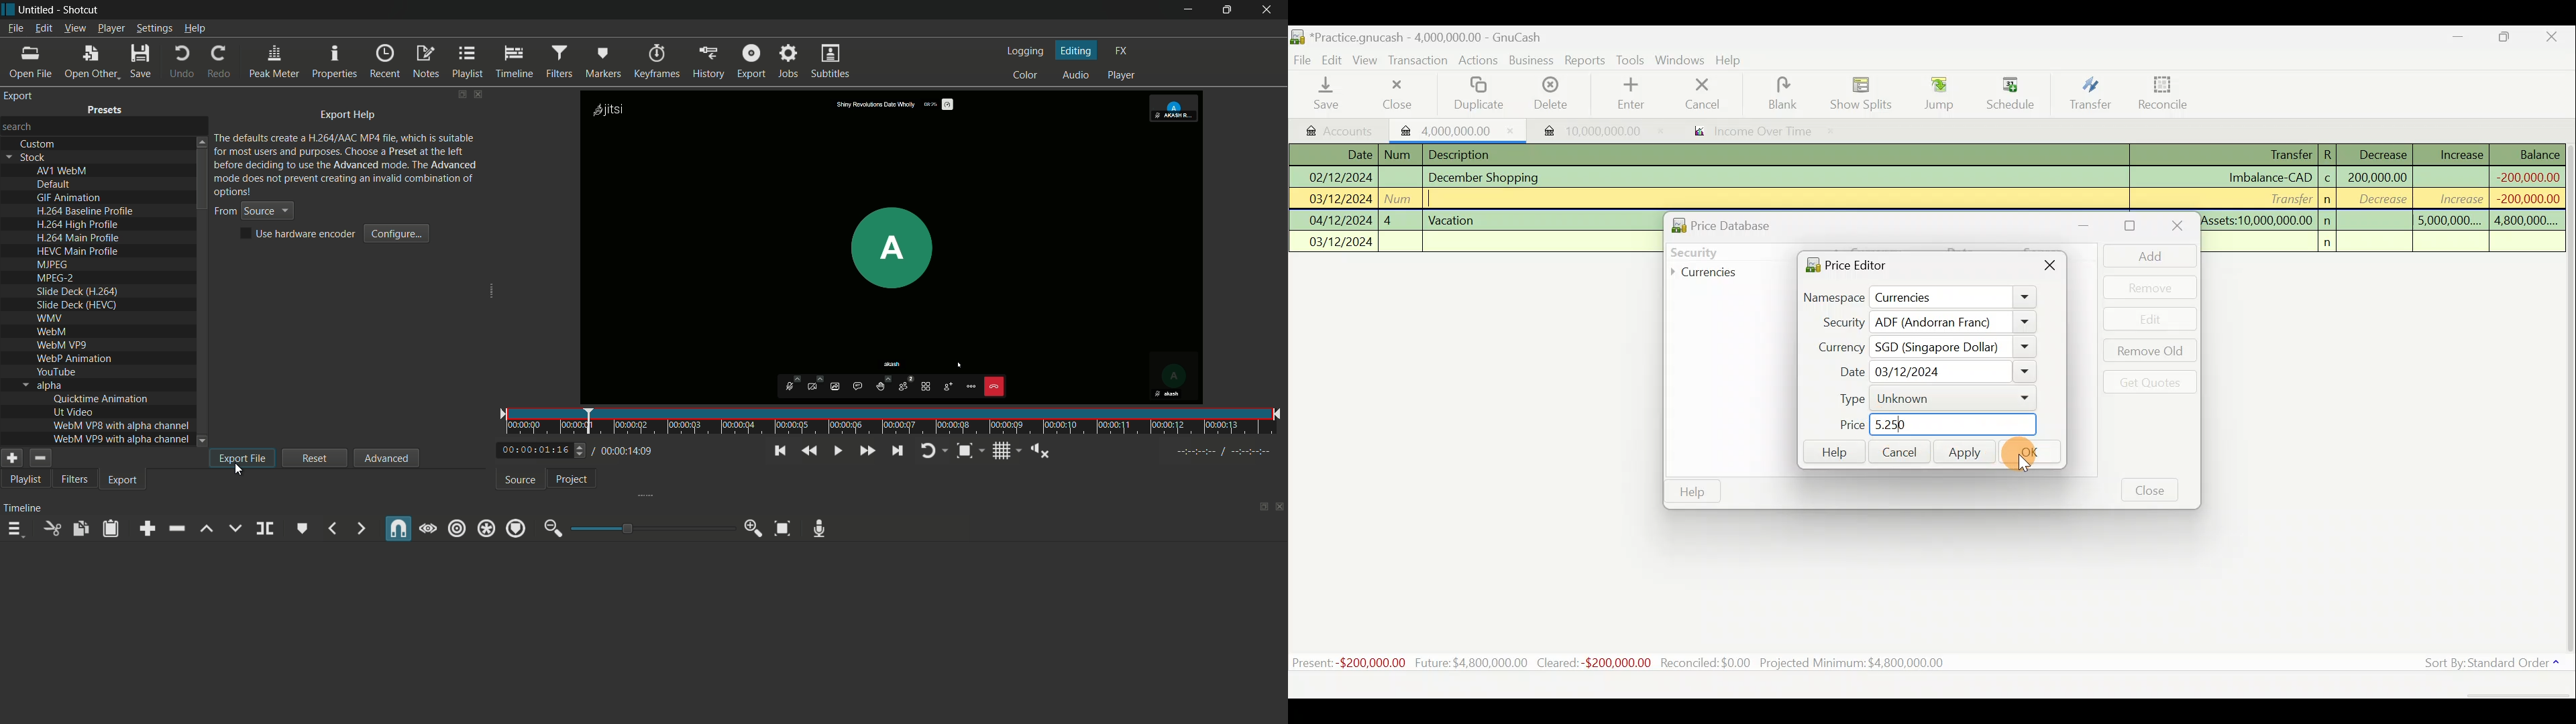 The width and height of the screenshot is (2576, 728). I want to click on cut, so click(53, 528).